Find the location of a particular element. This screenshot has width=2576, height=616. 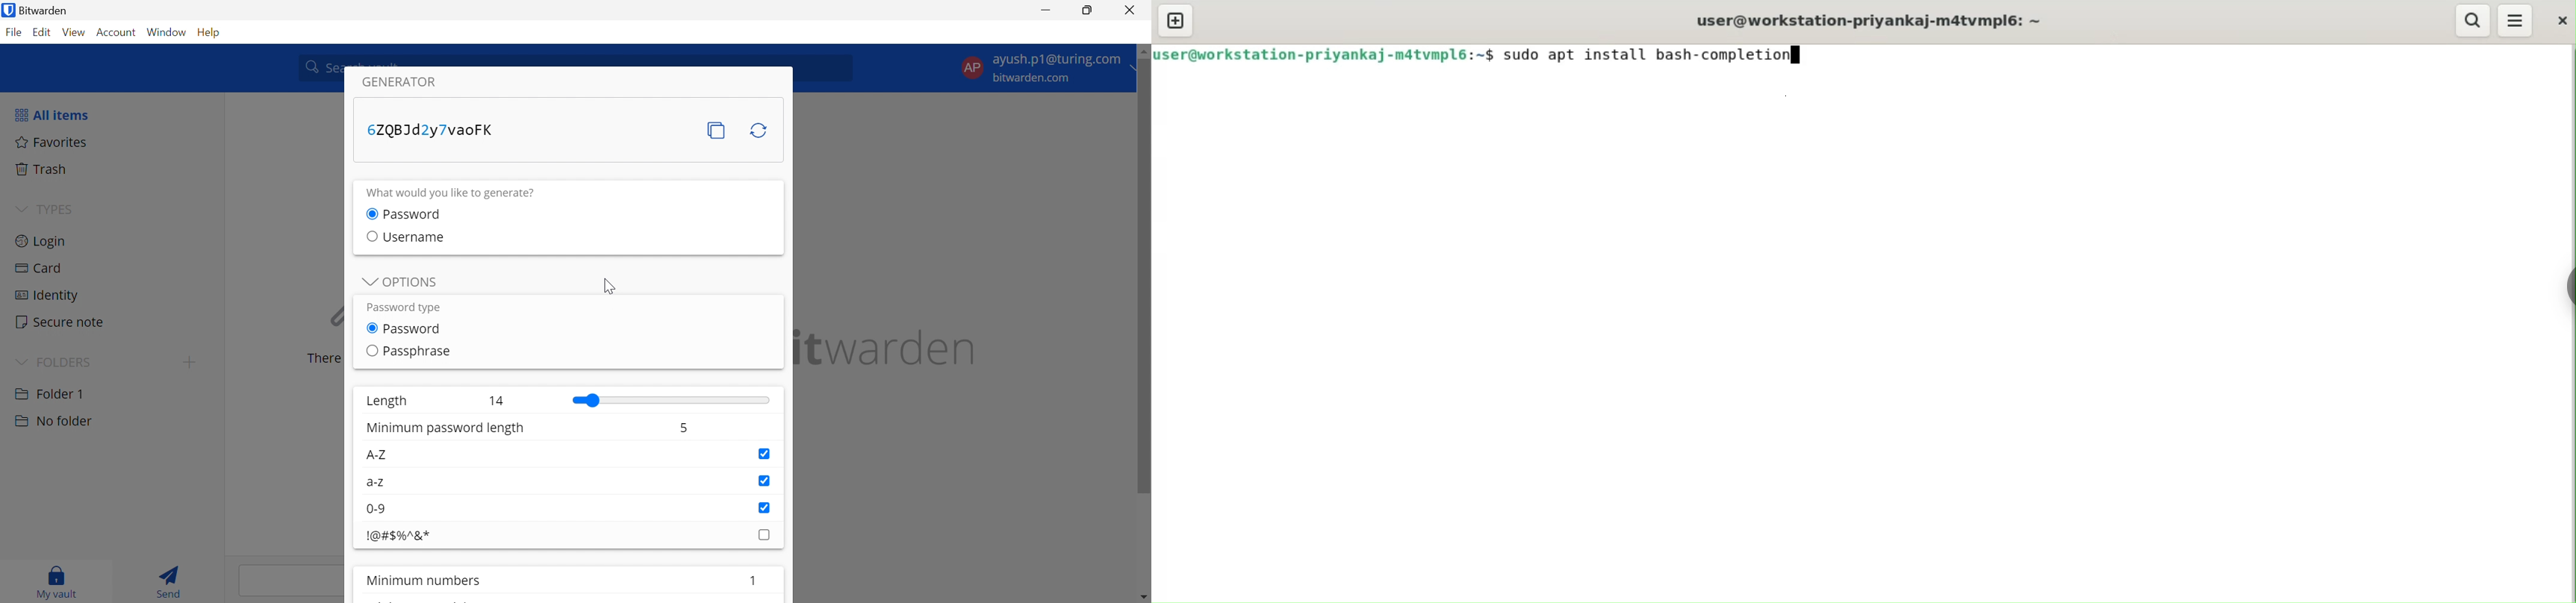

What would you like to generate? is located at coordinates (459, 193).